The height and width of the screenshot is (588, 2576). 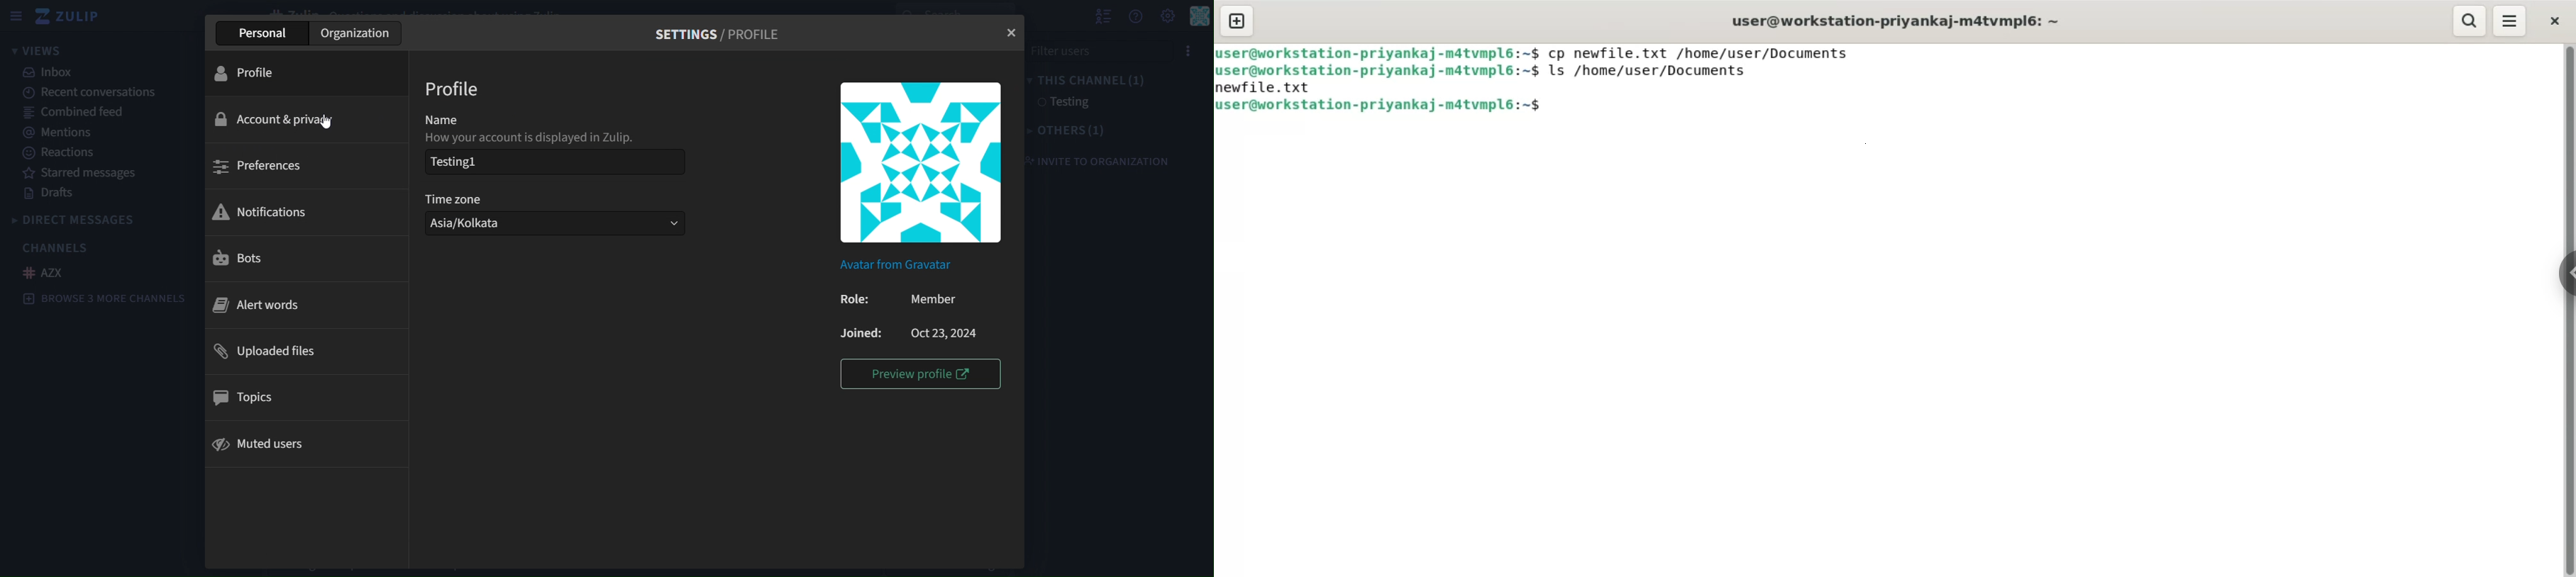 What do you see at coordinates (45, 273) in the screenshot?
I see `AZX` at bounding box center [45, 273].